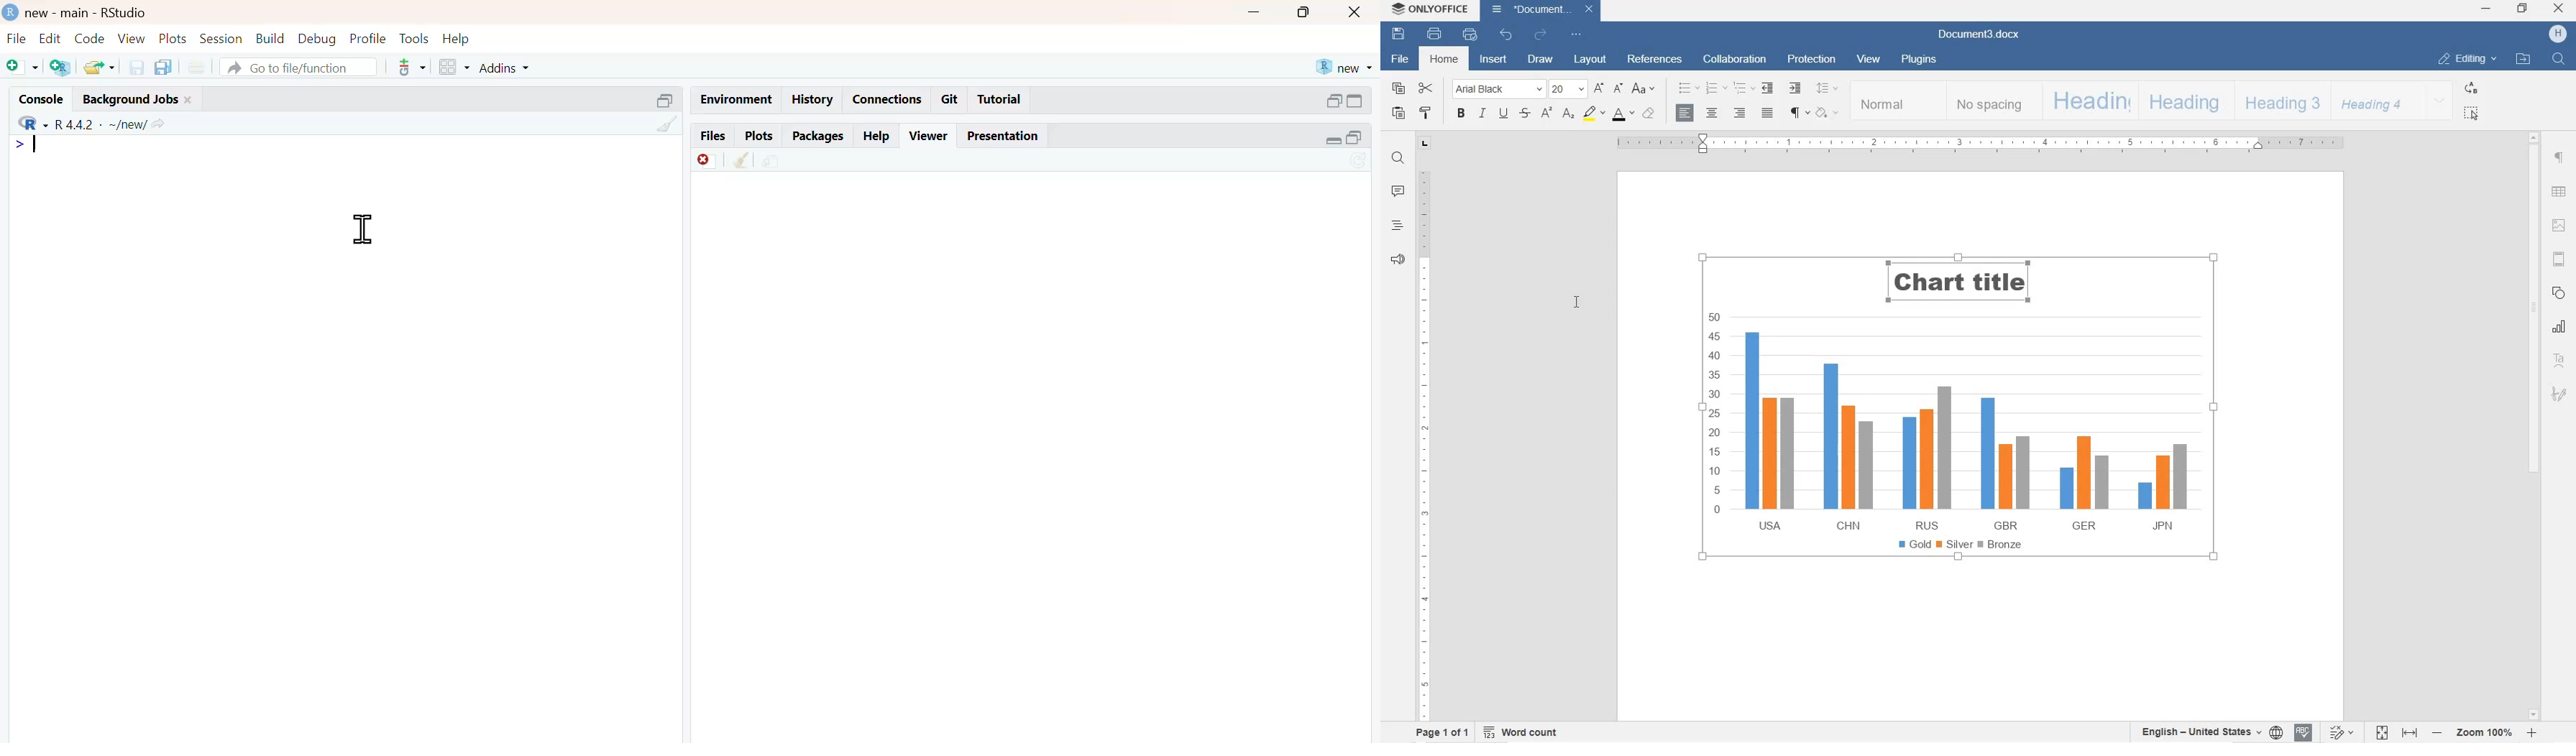  Describe the element at coordinates (369, 40) in the screenshot. I see `profile` at that location.